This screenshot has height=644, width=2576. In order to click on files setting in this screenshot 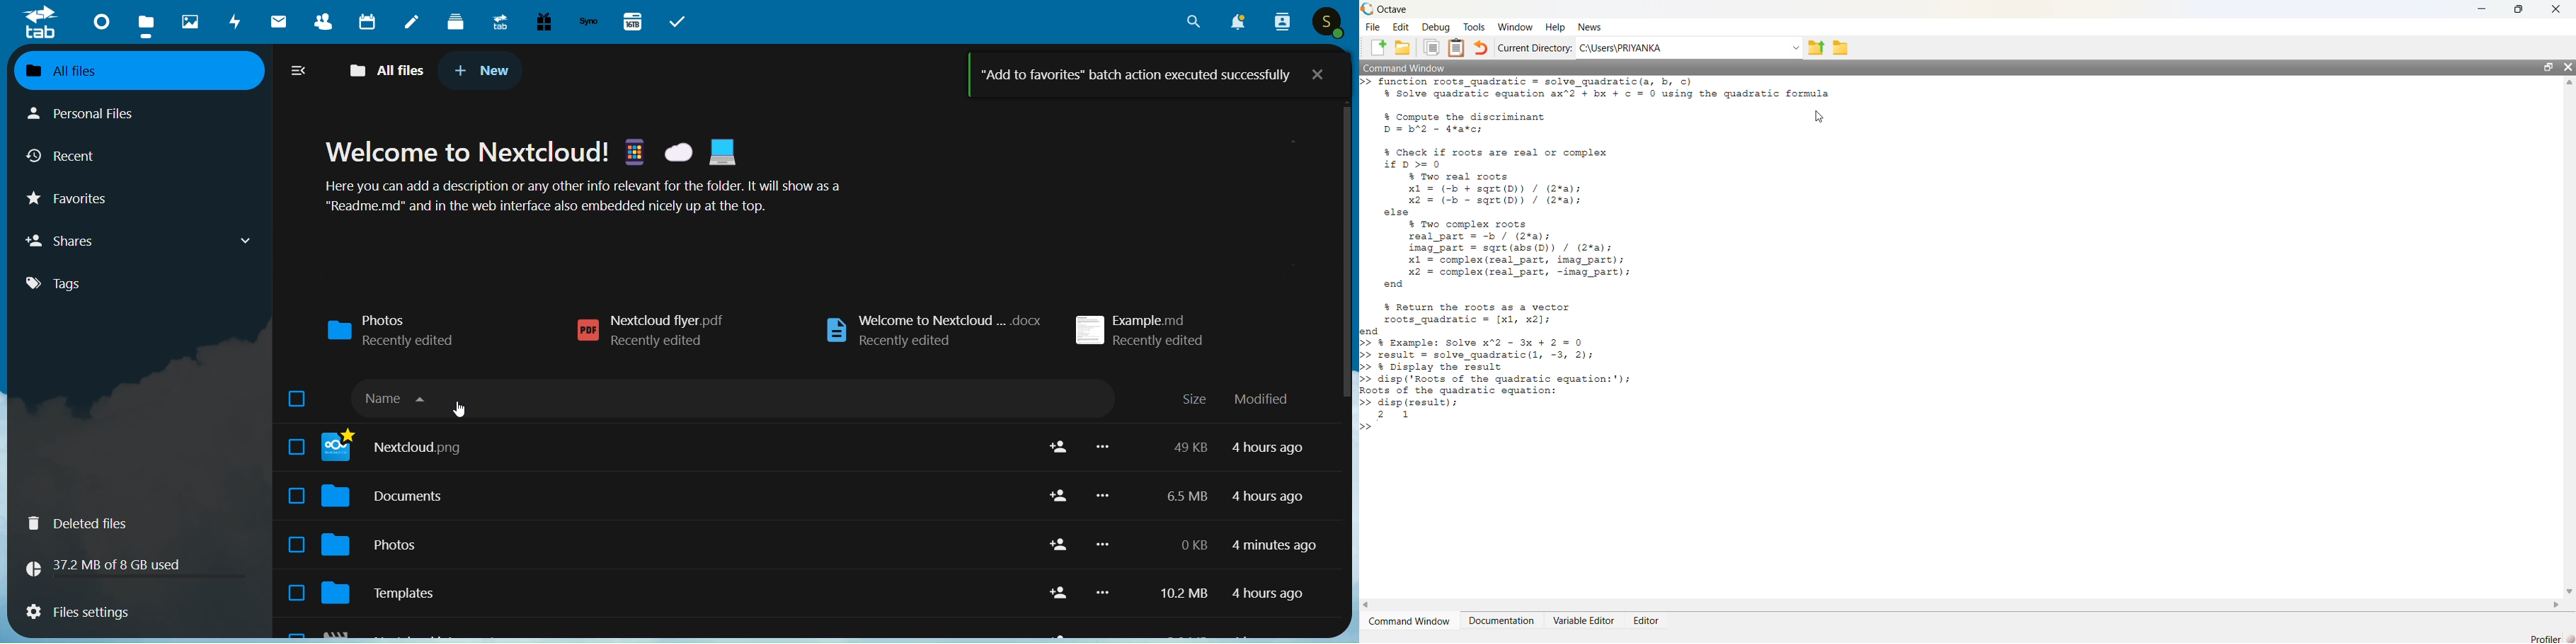, I will do `click(134, 612)`.